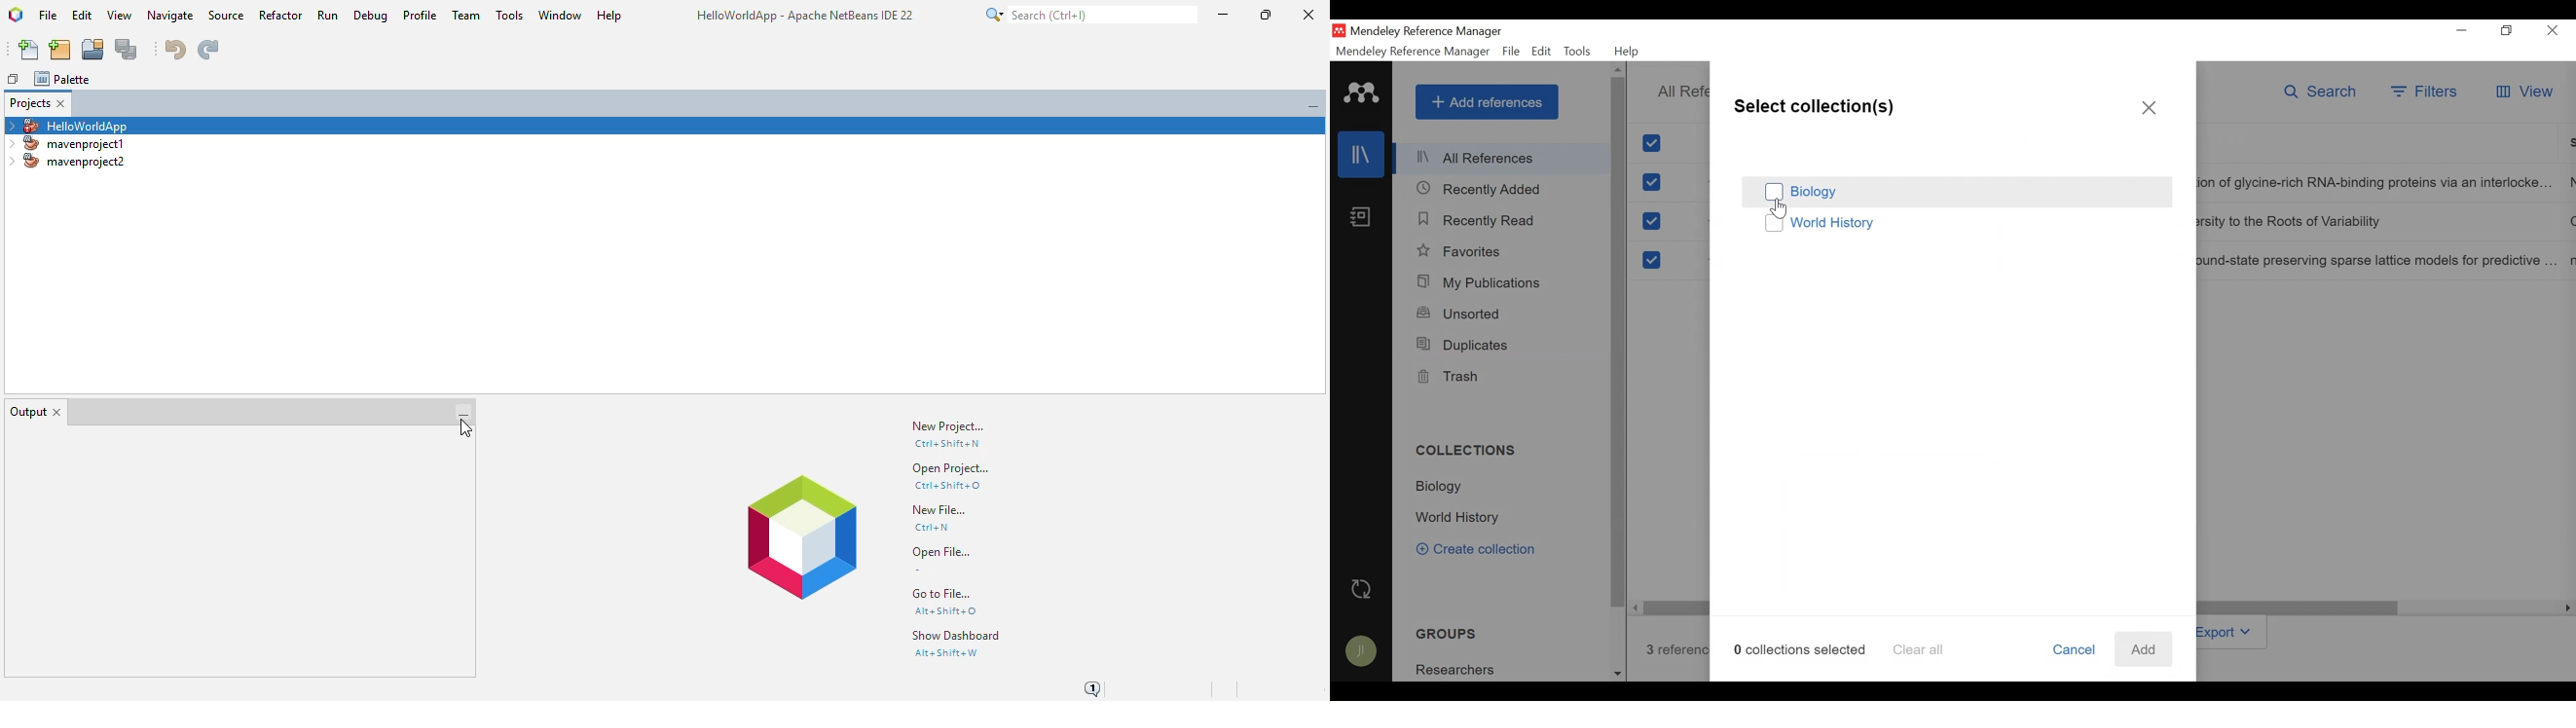 The width and height of the screenshot is (2576, 728). Describe the element at coordinates (1636, 608) in the screenshot. I see `Scroll Right` at that location.